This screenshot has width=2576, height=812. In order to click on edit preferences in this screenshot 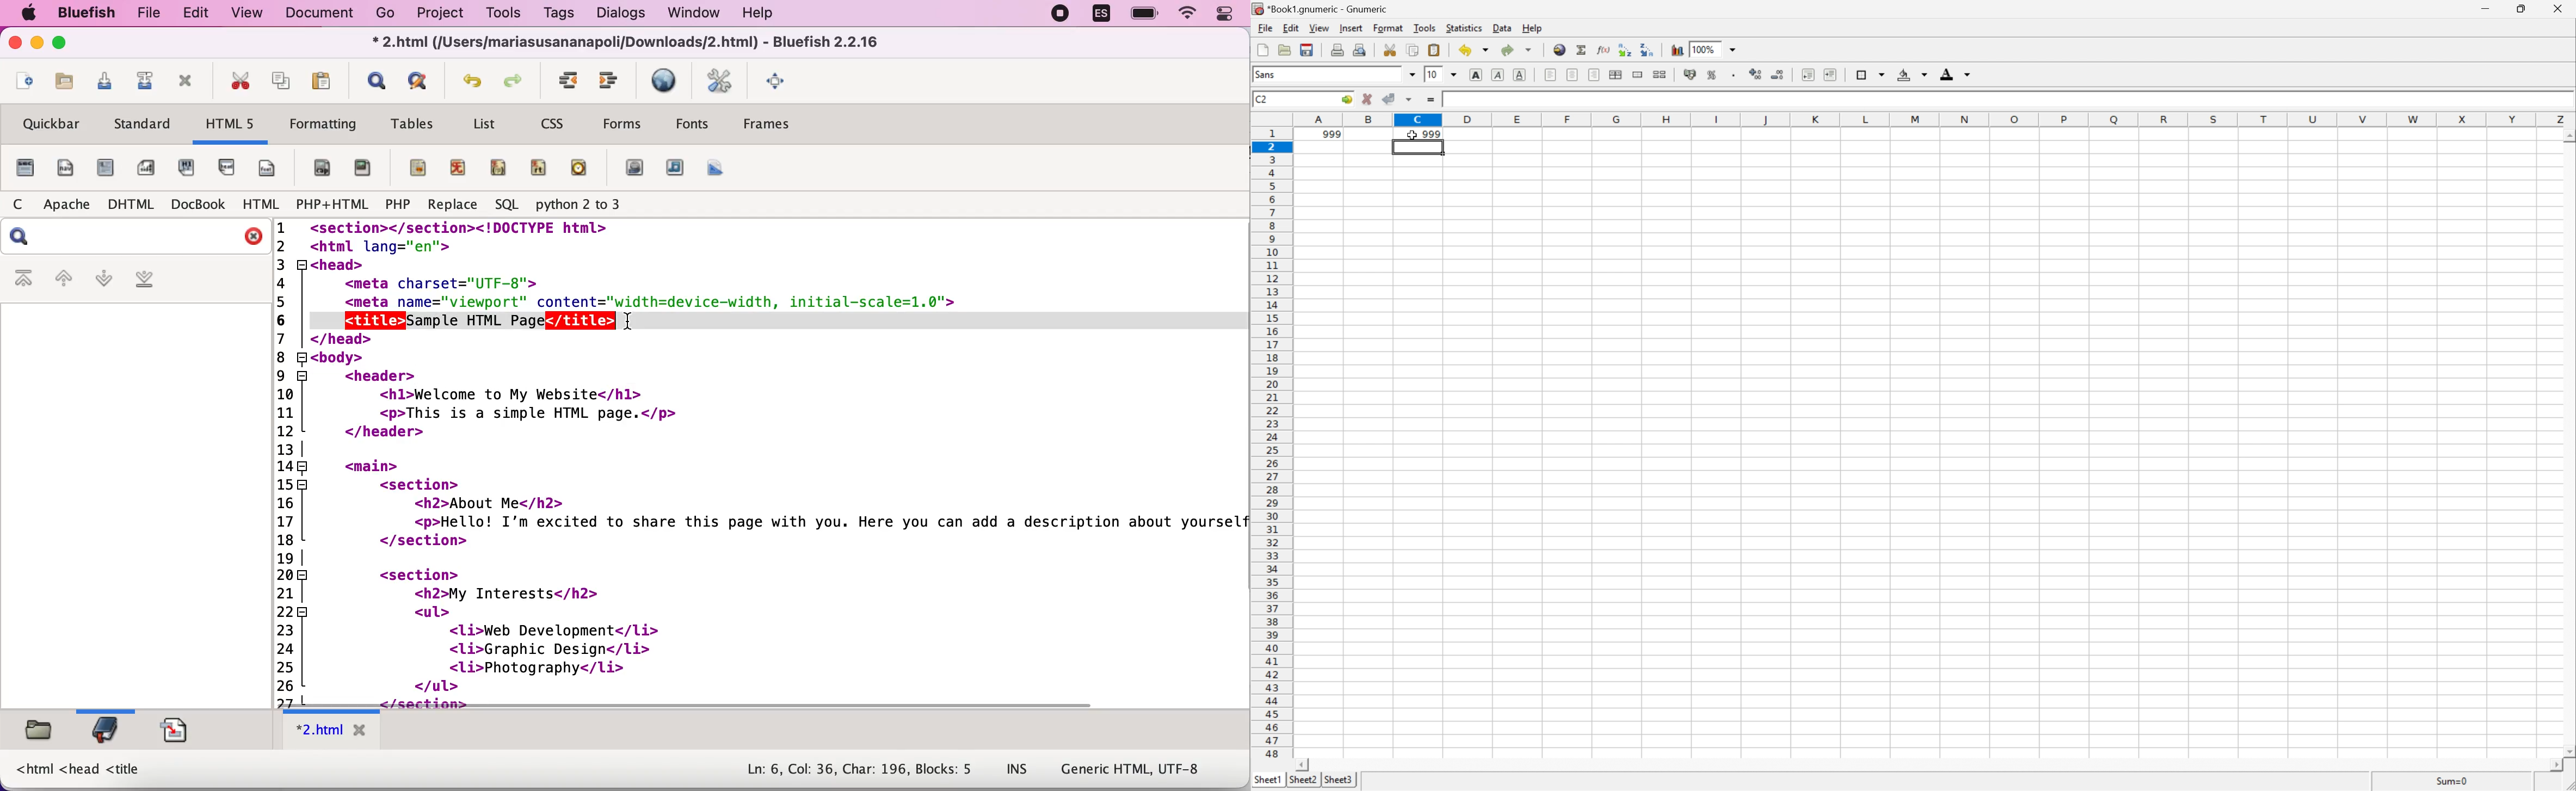, I will do `click(720, 81)`.